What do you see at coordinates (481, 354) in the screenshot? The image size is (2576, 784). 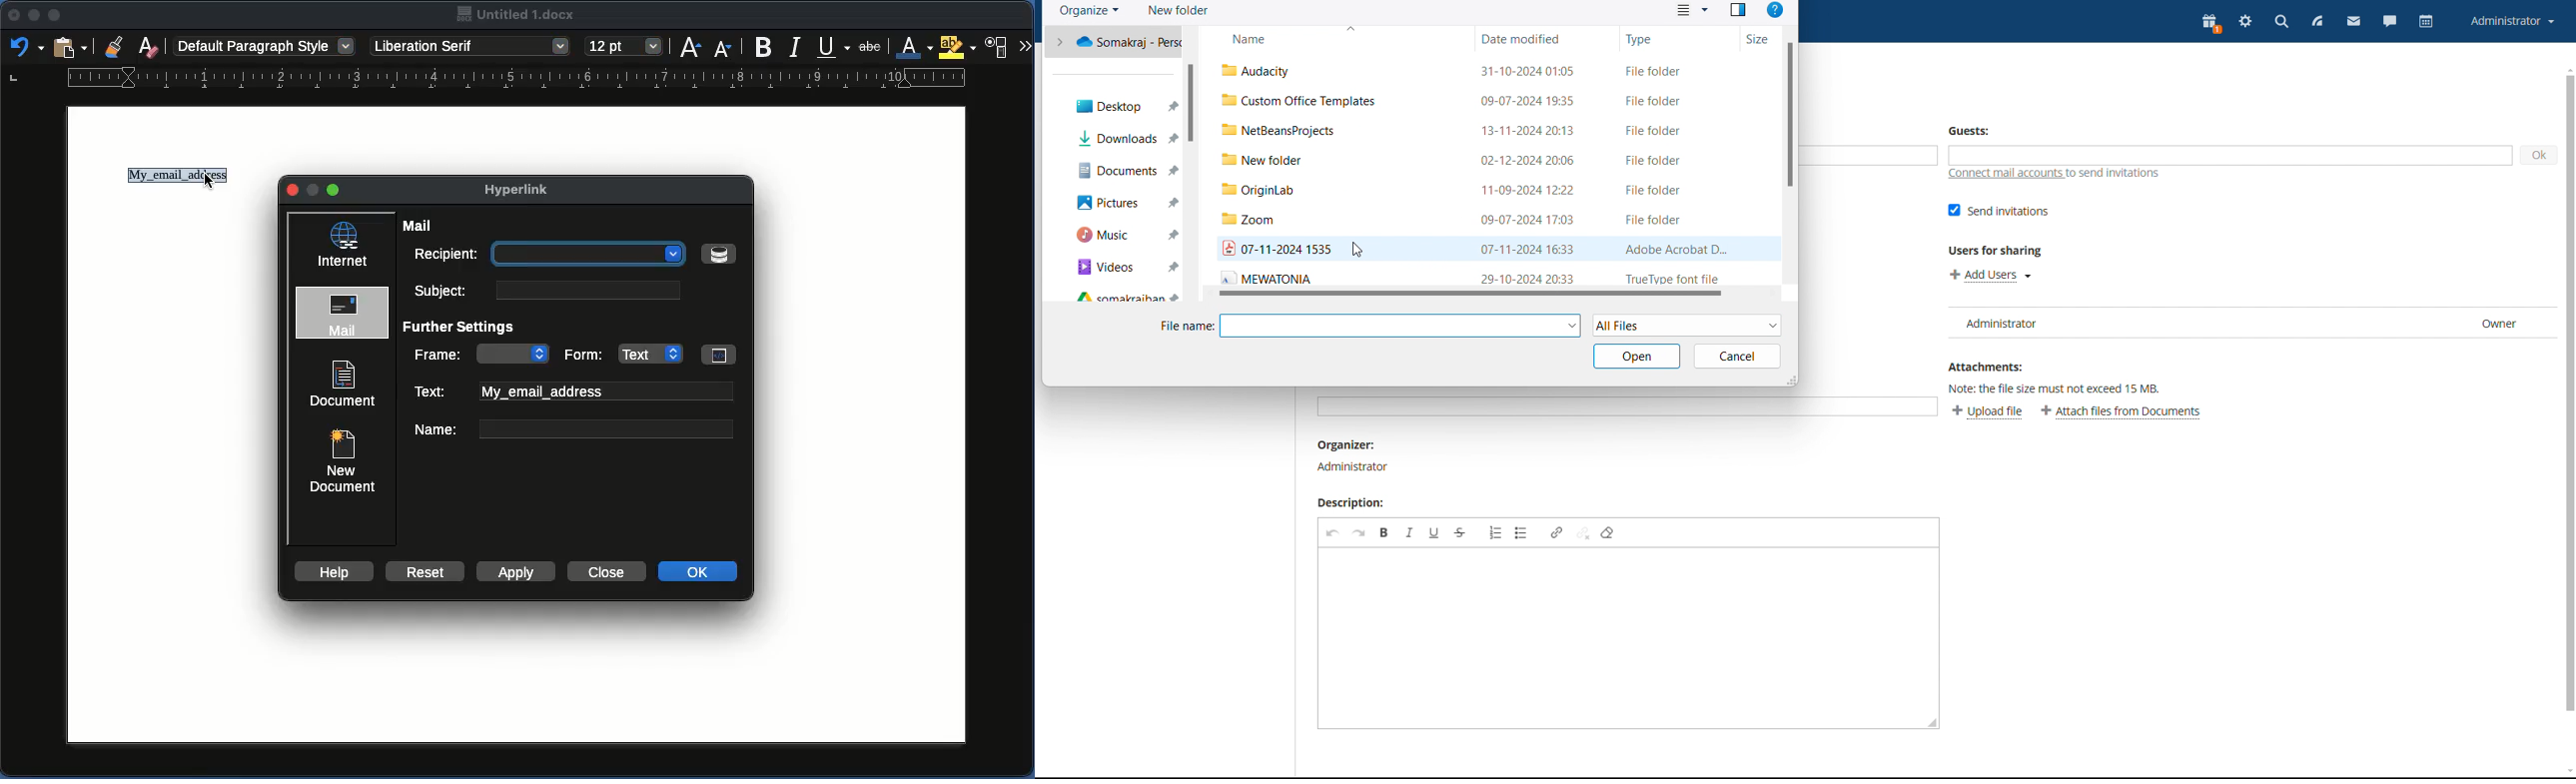 I see `Frame` at bounding box center [481, 354].